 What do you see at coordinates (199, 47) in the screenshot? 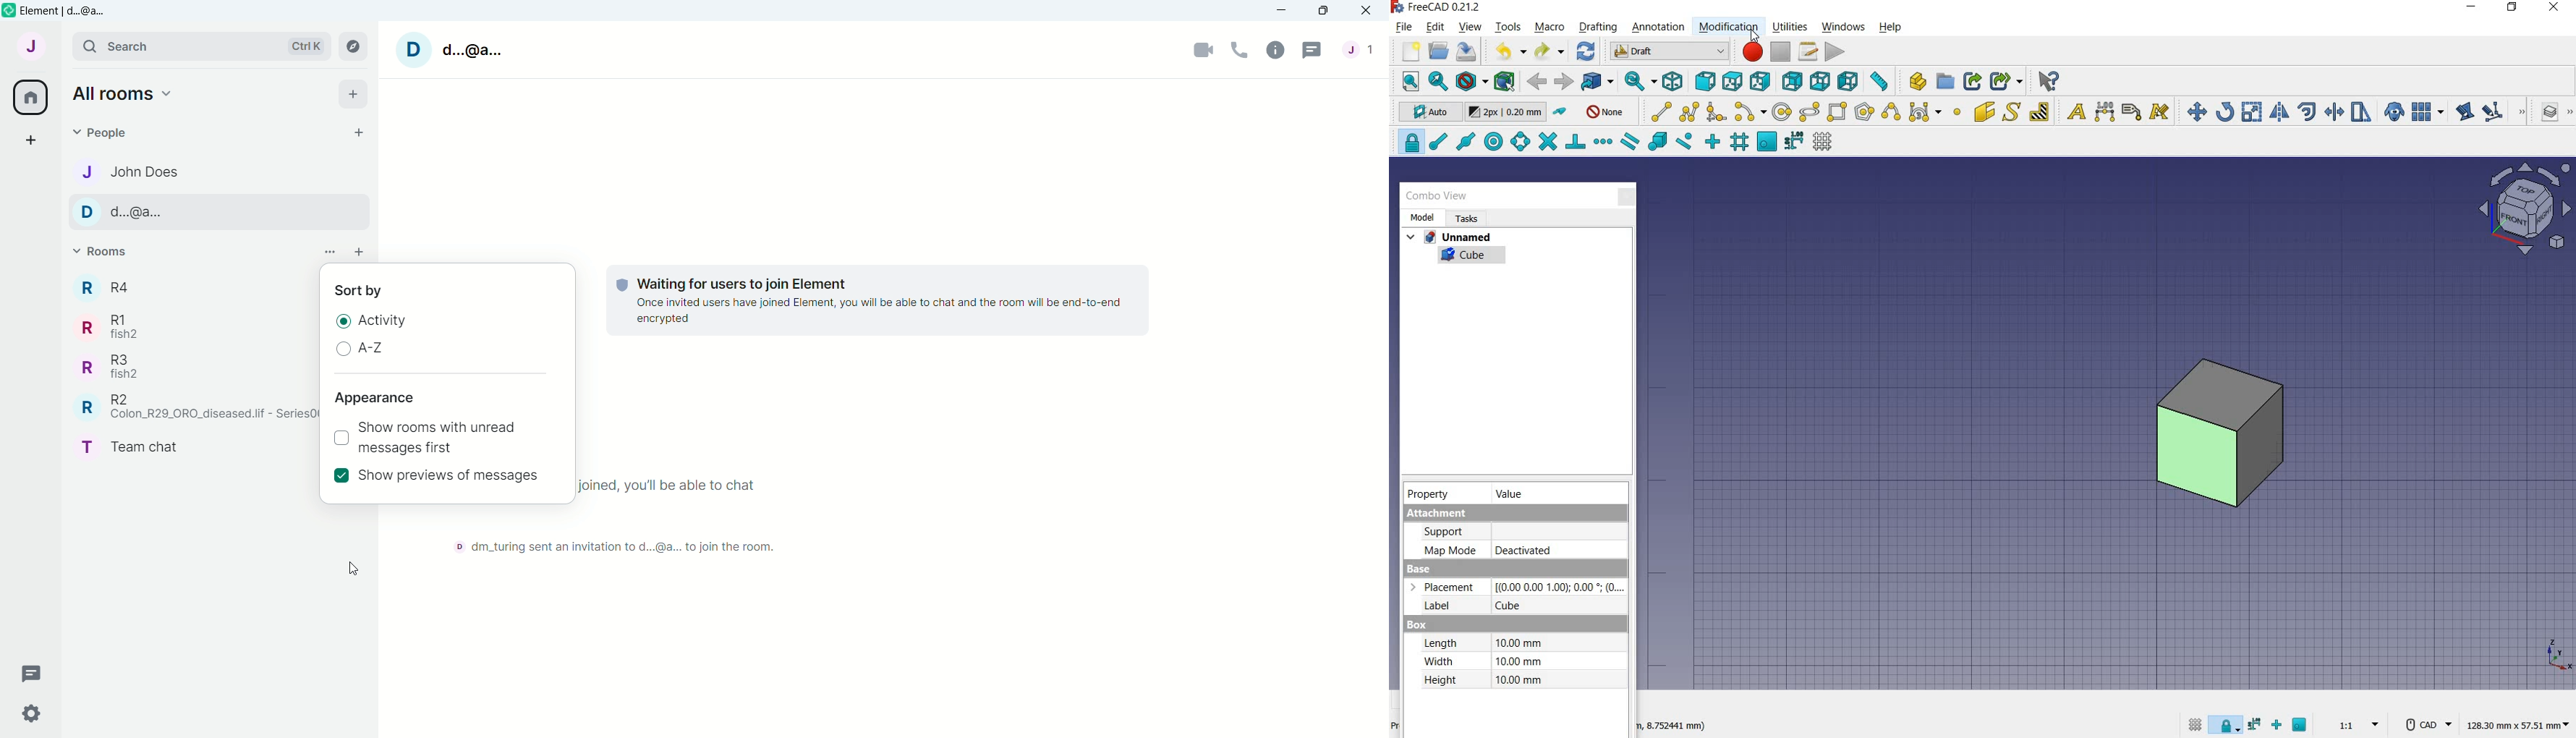
I see `search Ctrl K` at bounding box center [199, 47].